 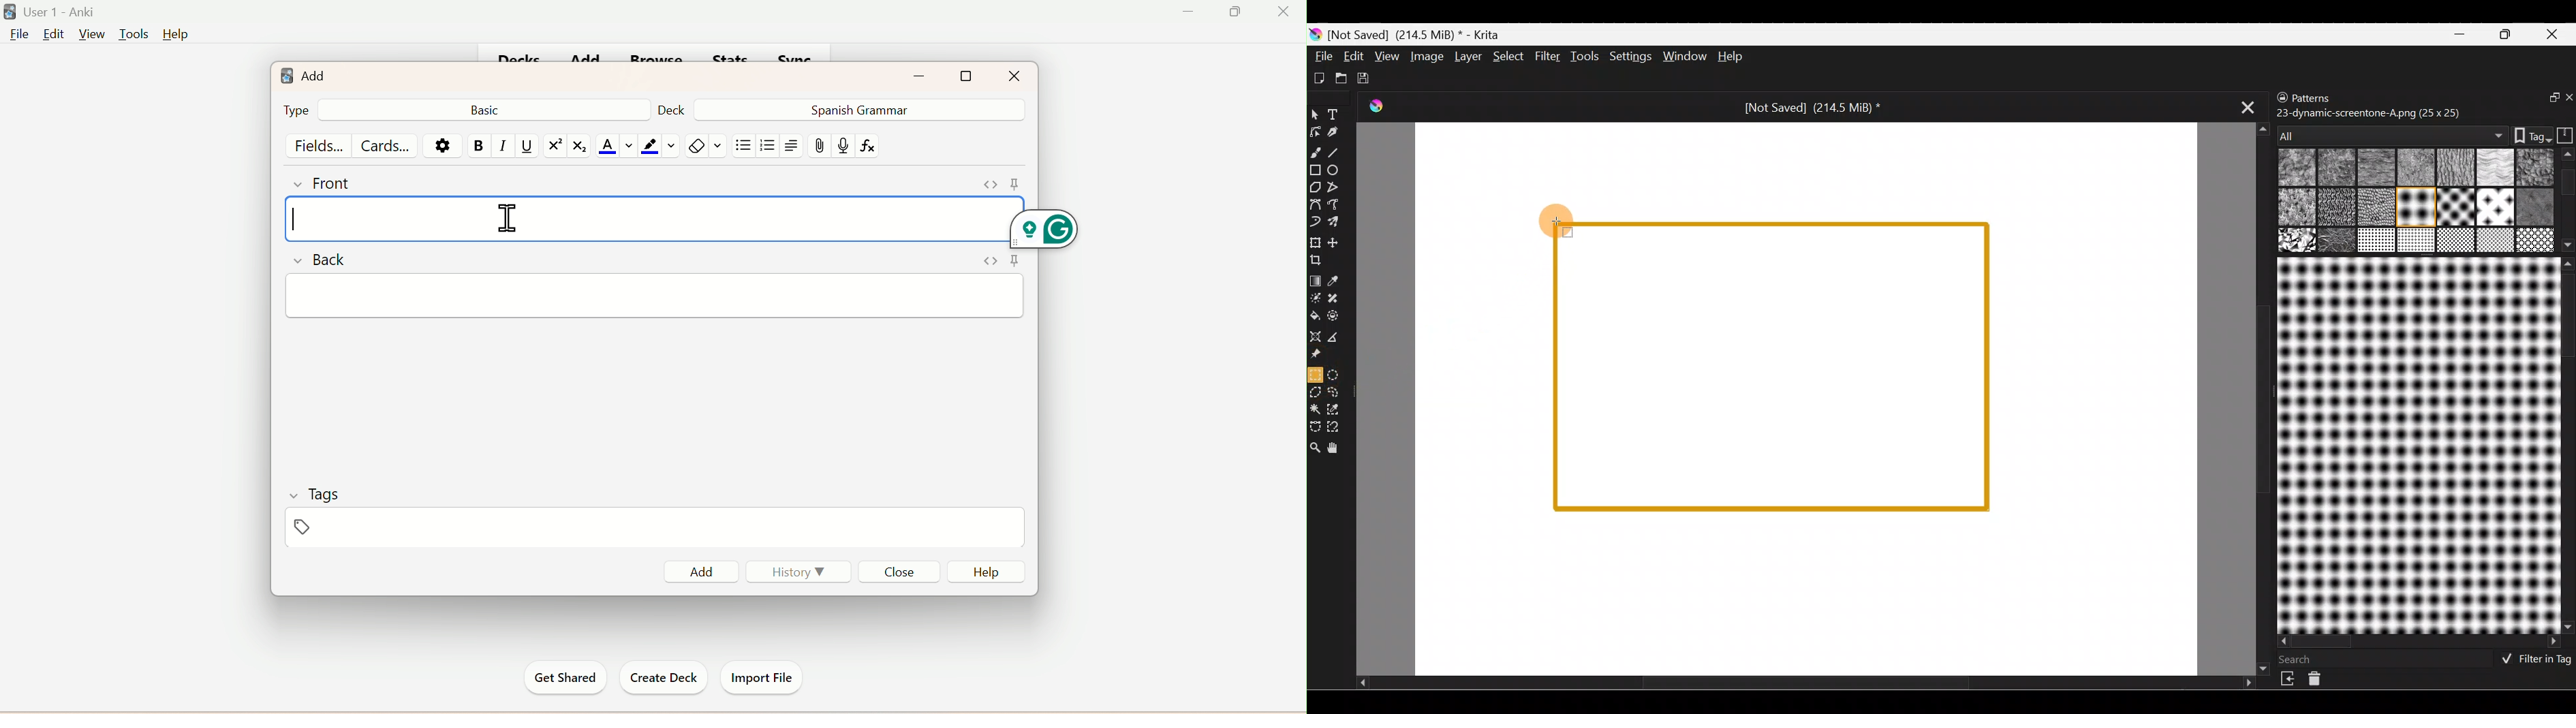 I want to click on Deck, so click(x=672, y=109).